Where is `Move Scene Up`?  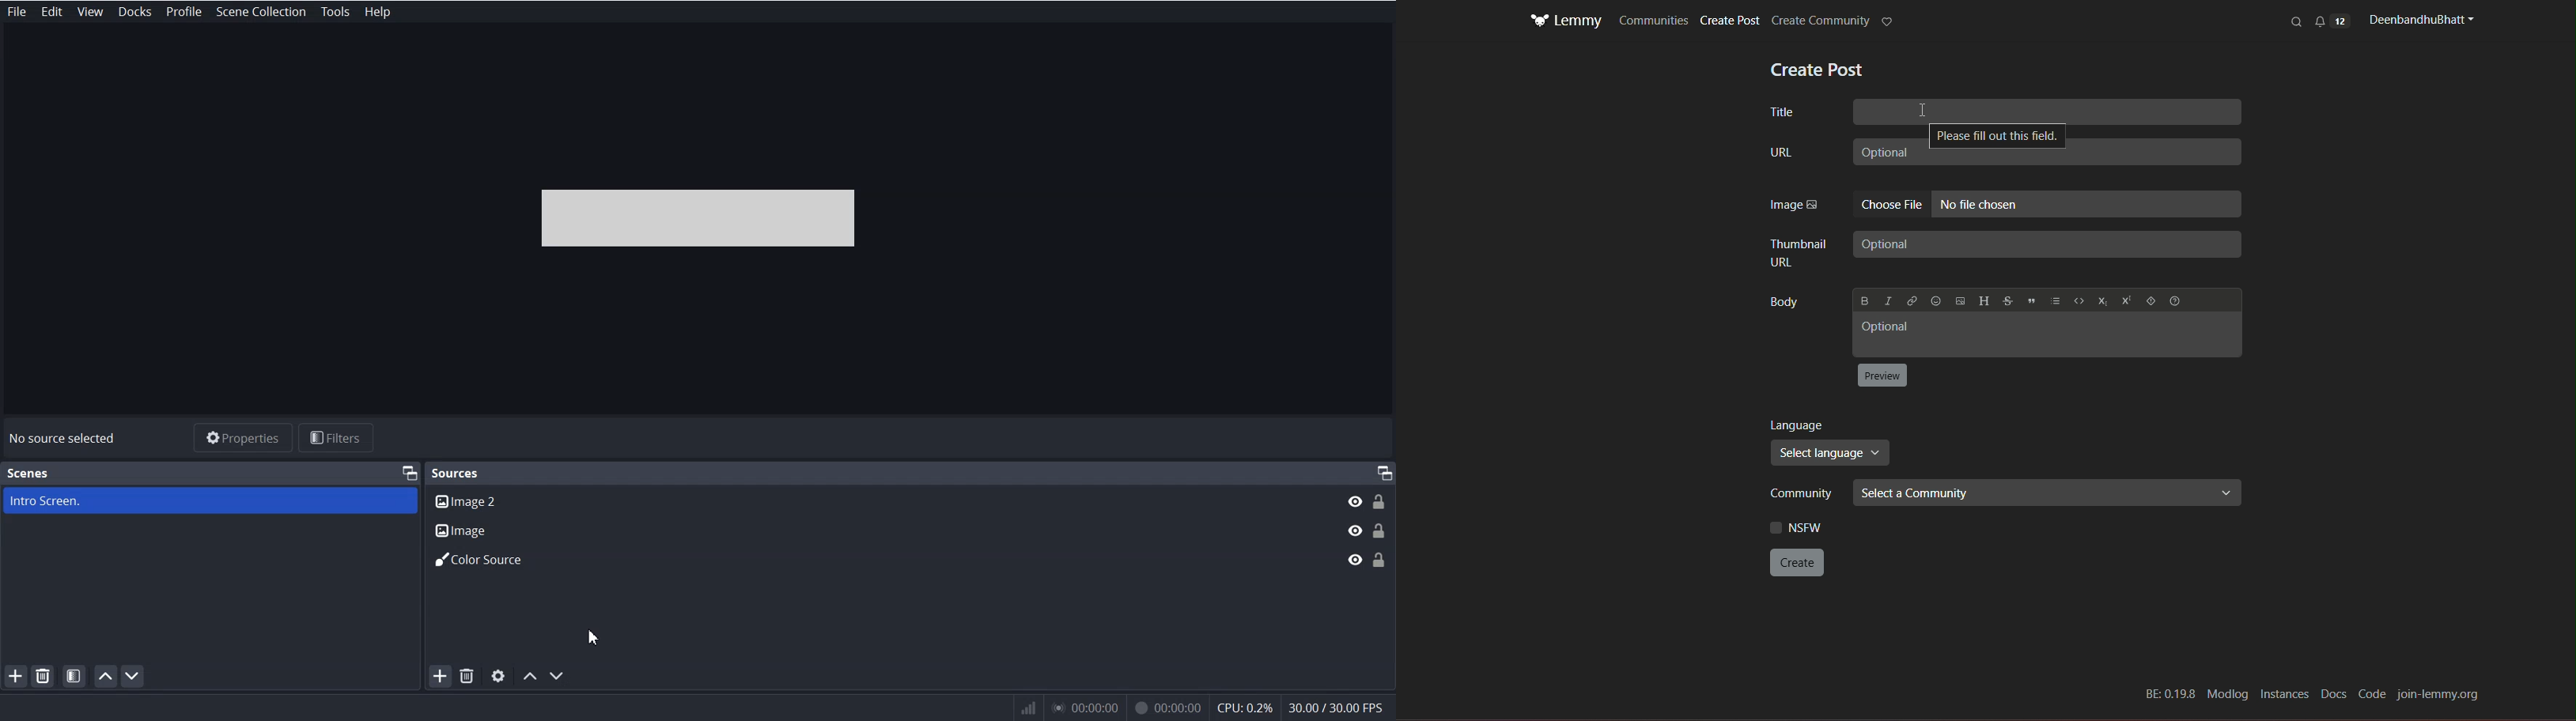 Move Scene Up is located at coordinates (106, 676).